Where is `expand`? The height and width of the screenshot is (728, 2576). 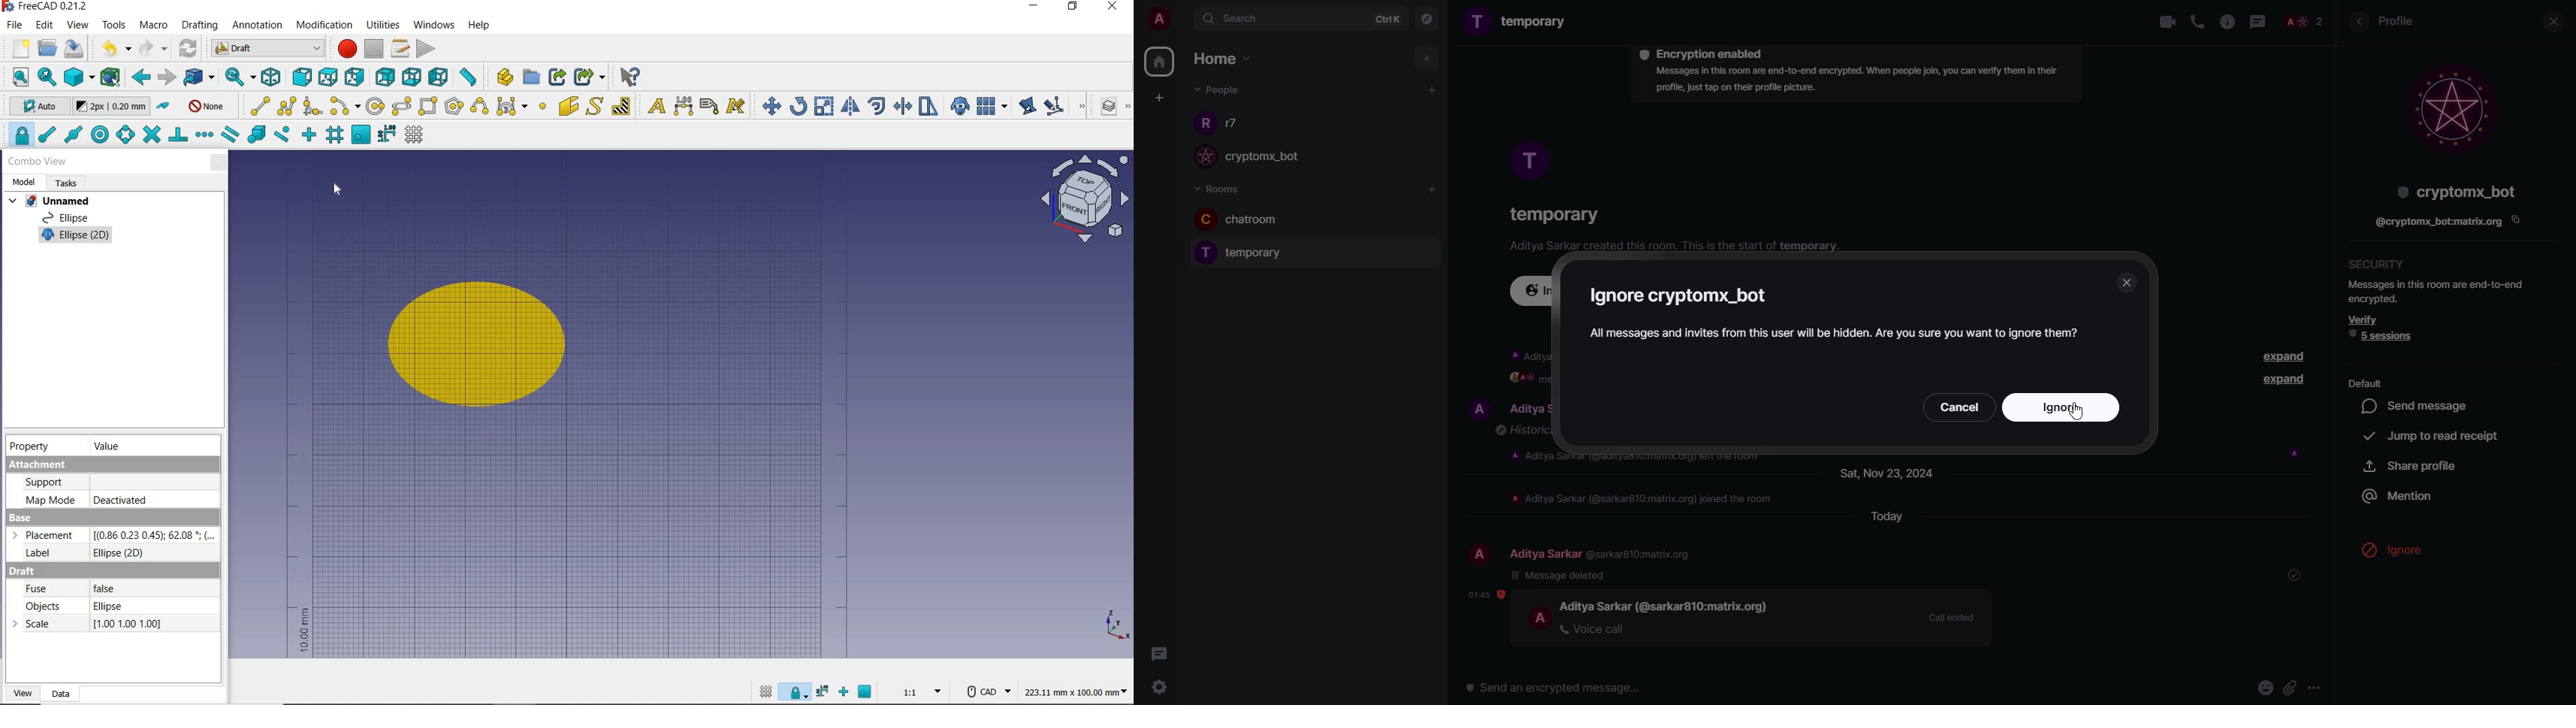 expand is located at coordinates (2542, 550).